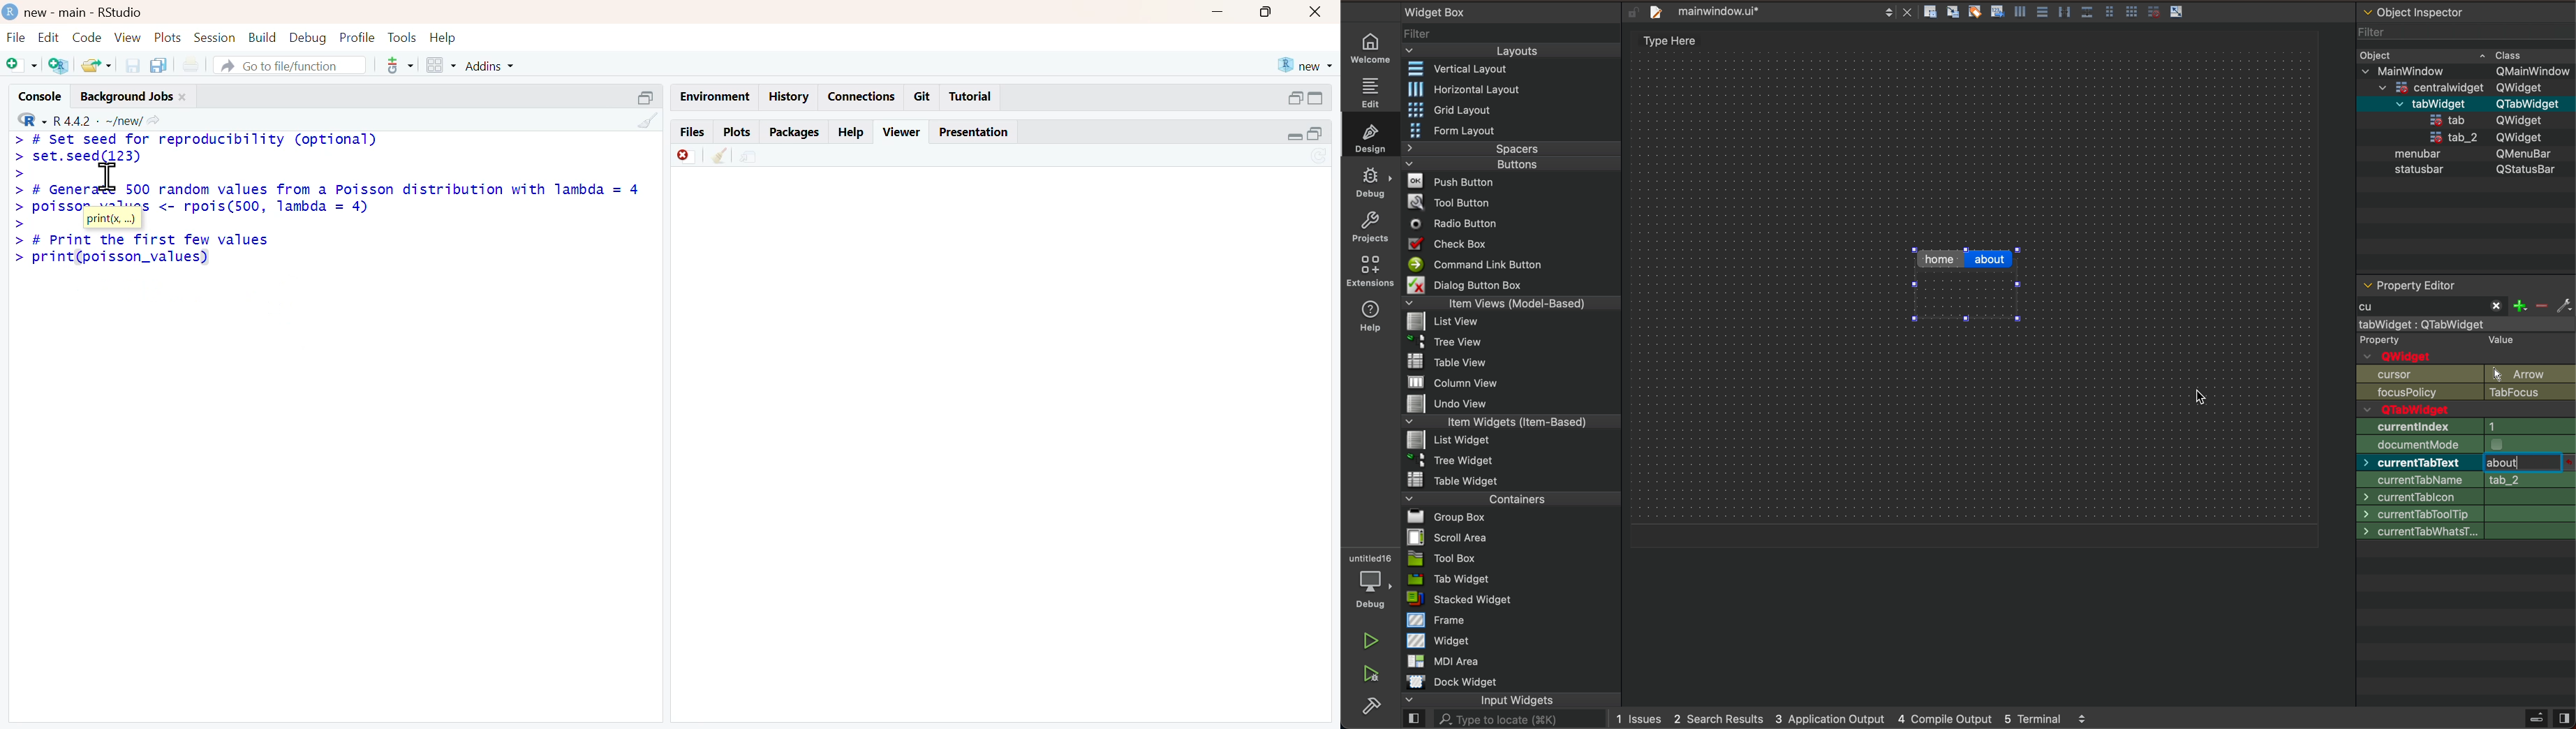 The height and width of the screenshot is (756, 2576). I want to click on maximise, so click(1266, 11).